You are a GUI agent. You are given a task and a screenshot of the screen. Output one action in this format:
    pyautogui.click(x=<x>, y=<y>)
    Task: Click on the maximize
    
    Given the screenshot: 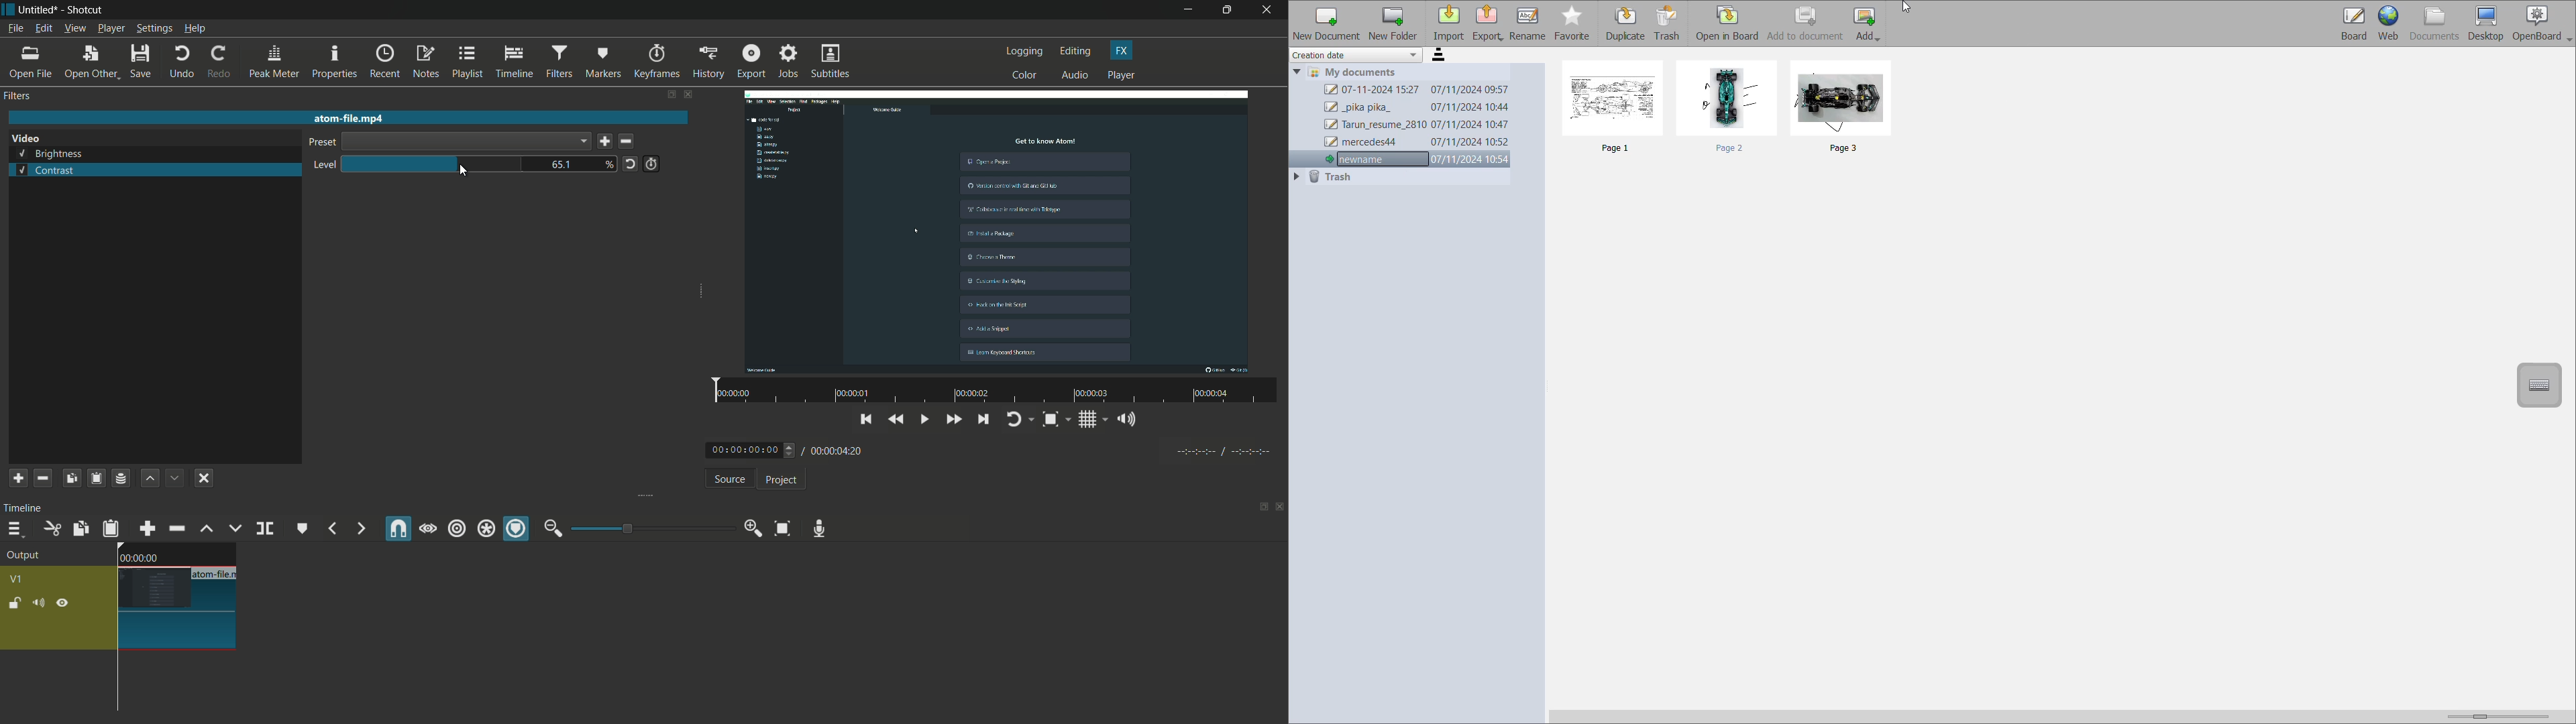 What is the action you would take?
    pyautogui.click(x=1229, y=10)
    